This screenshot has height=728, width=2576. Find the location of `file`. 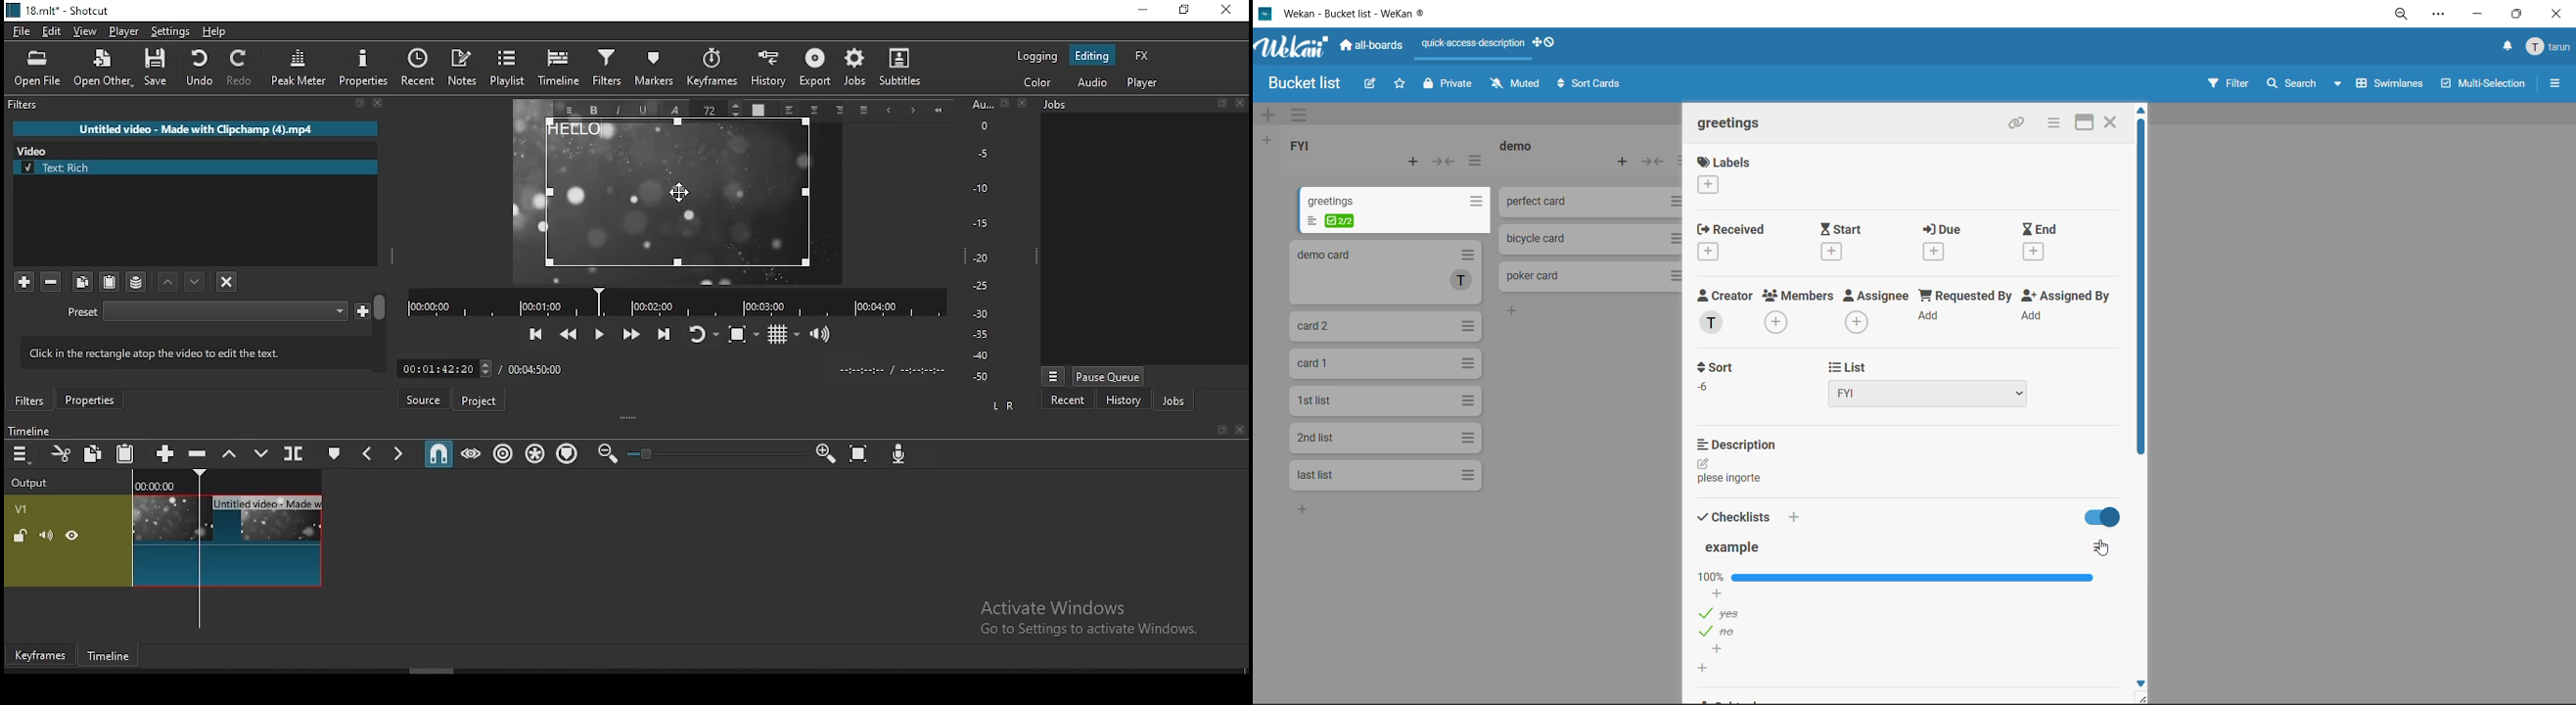

file is located at coordinates (22, 32).